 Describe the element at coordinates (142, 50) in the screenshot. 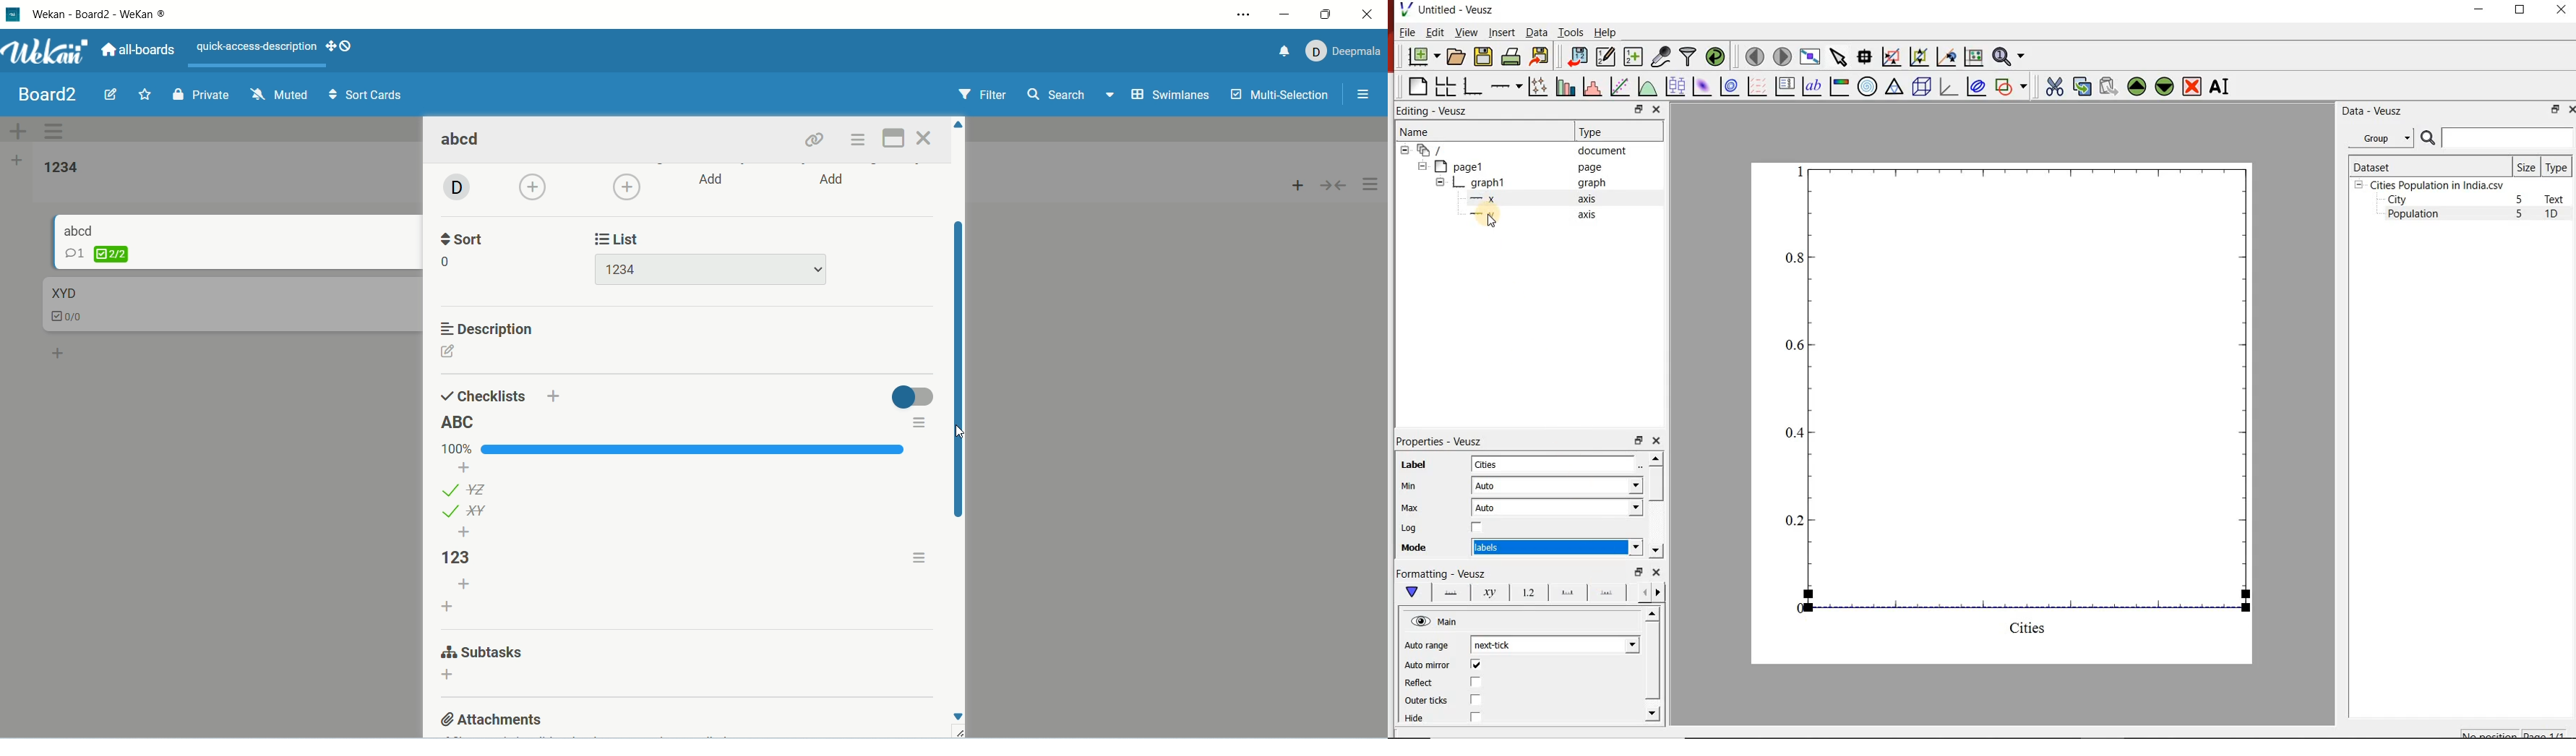

I see `all boards` at that location.